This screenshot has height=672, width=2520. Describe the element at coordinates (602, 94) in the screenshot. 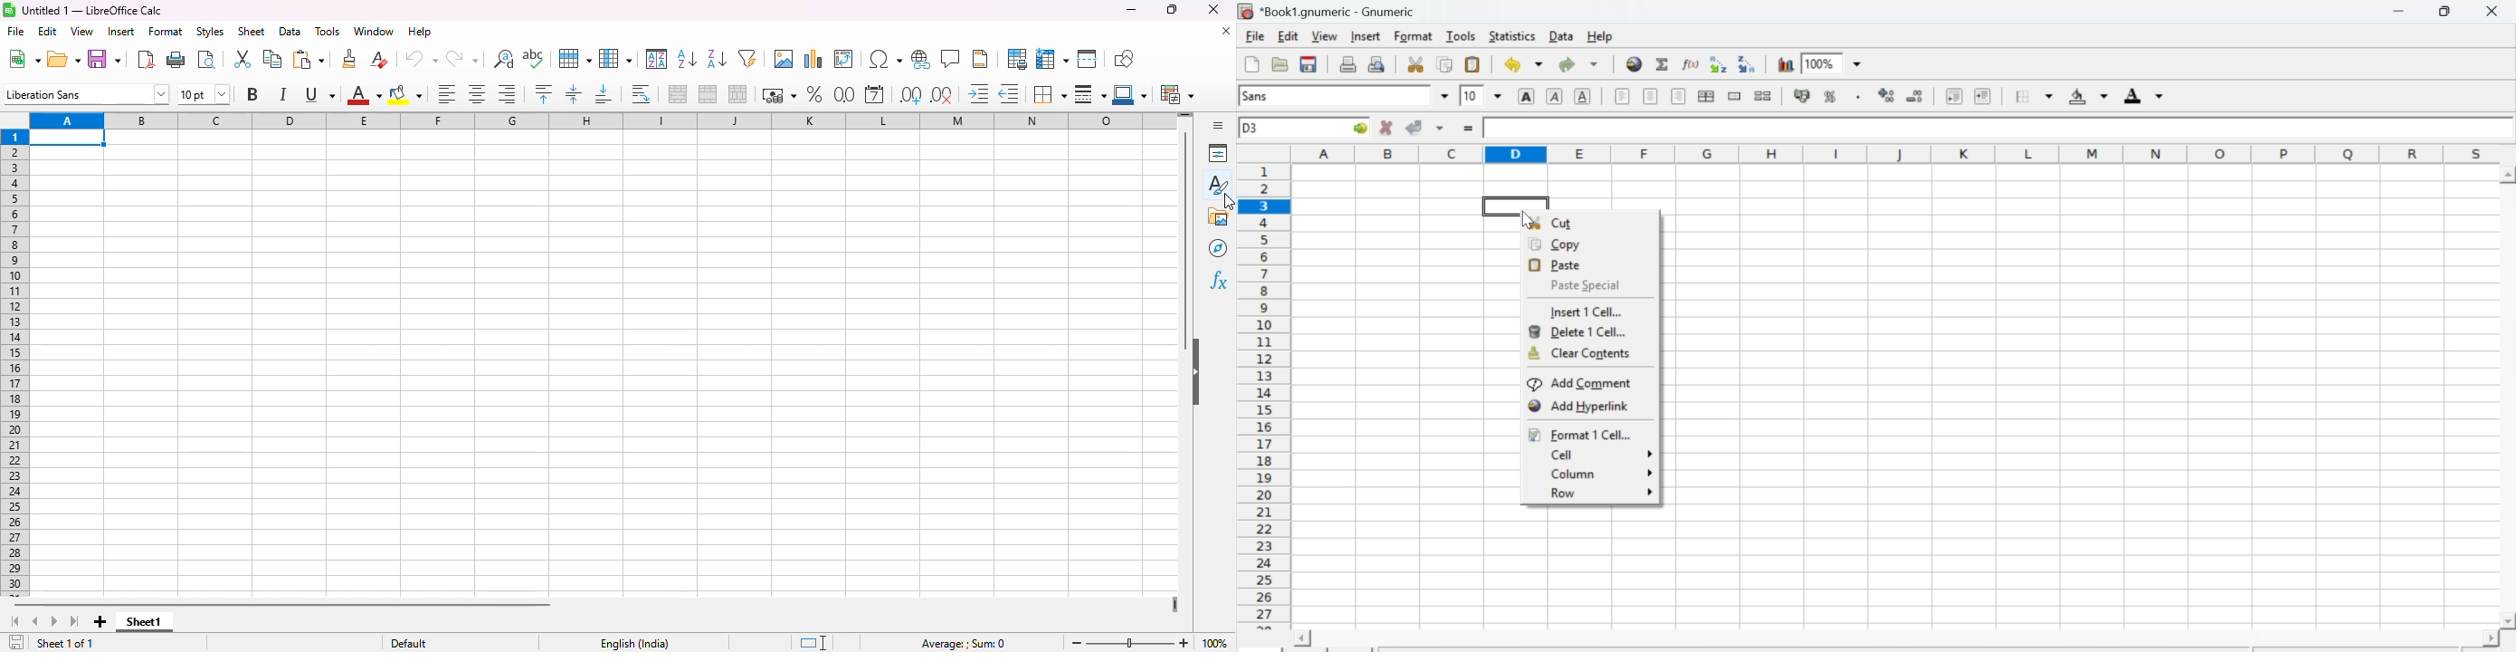

I see `align bottom` at that location.